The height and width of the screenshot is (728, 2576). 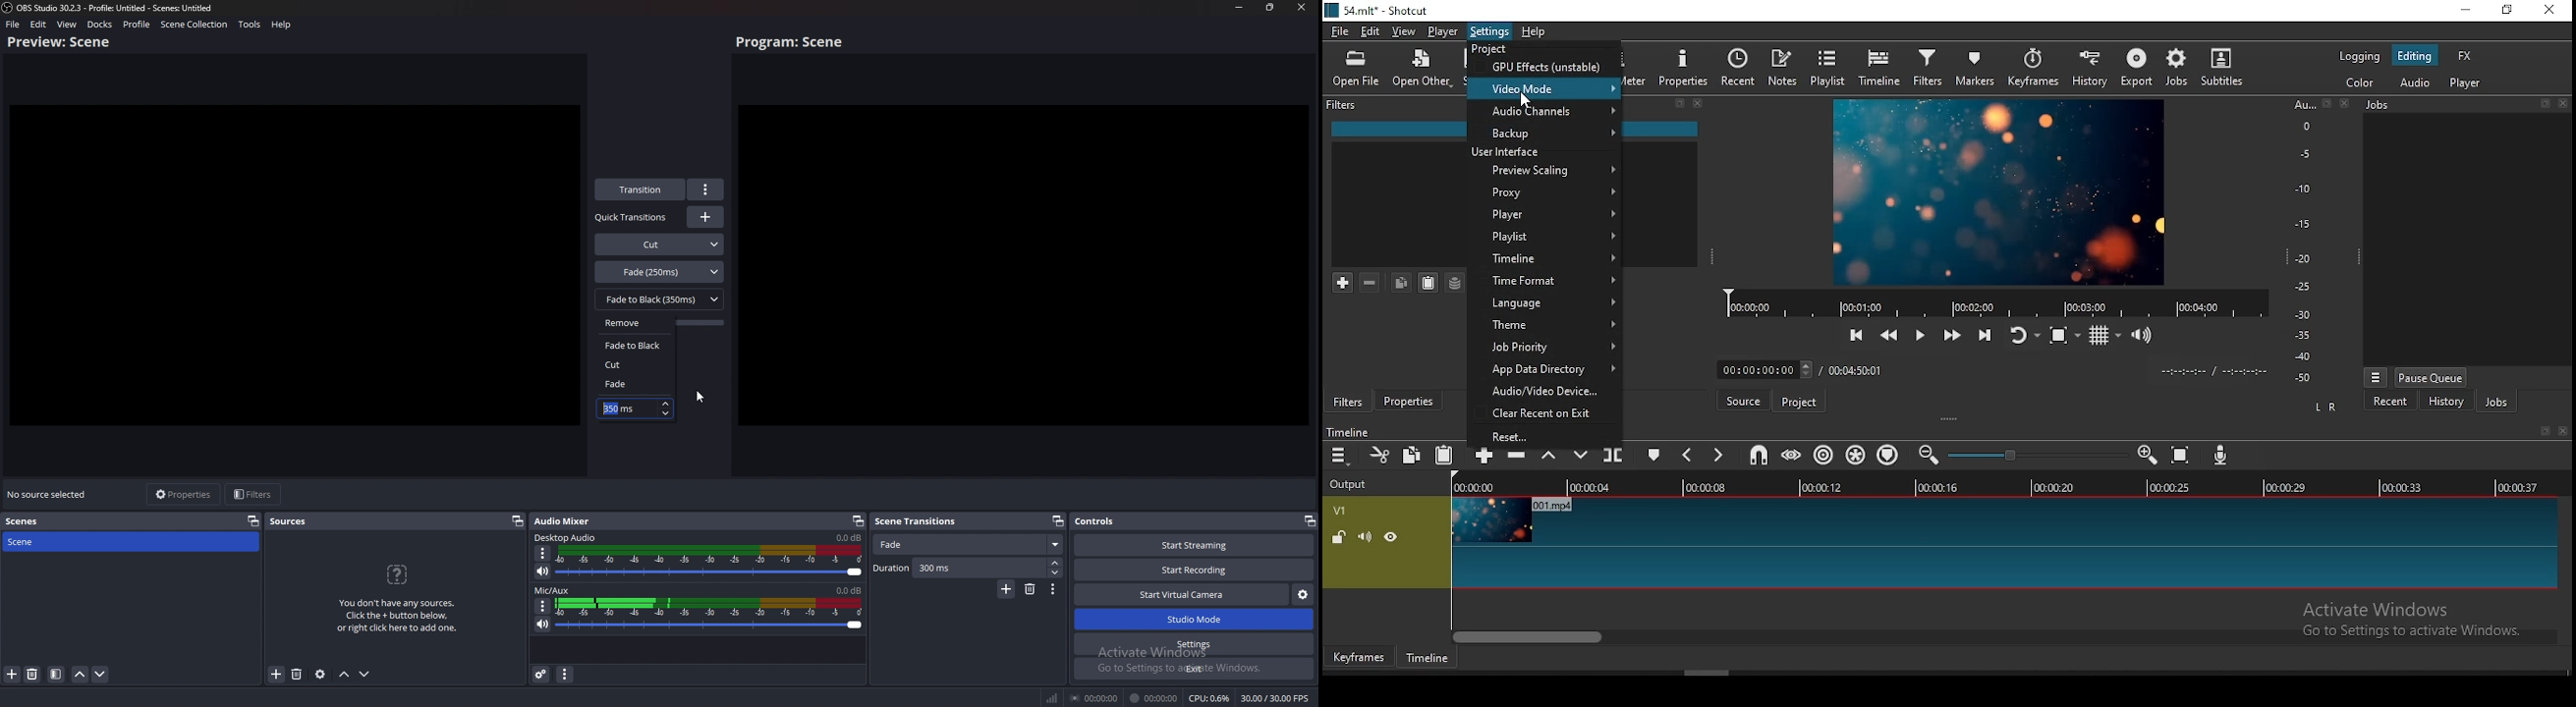 What do you see at coordinates (2303, 152) in the screenshot?
I see `-5` at bounding box center [2303, 152].